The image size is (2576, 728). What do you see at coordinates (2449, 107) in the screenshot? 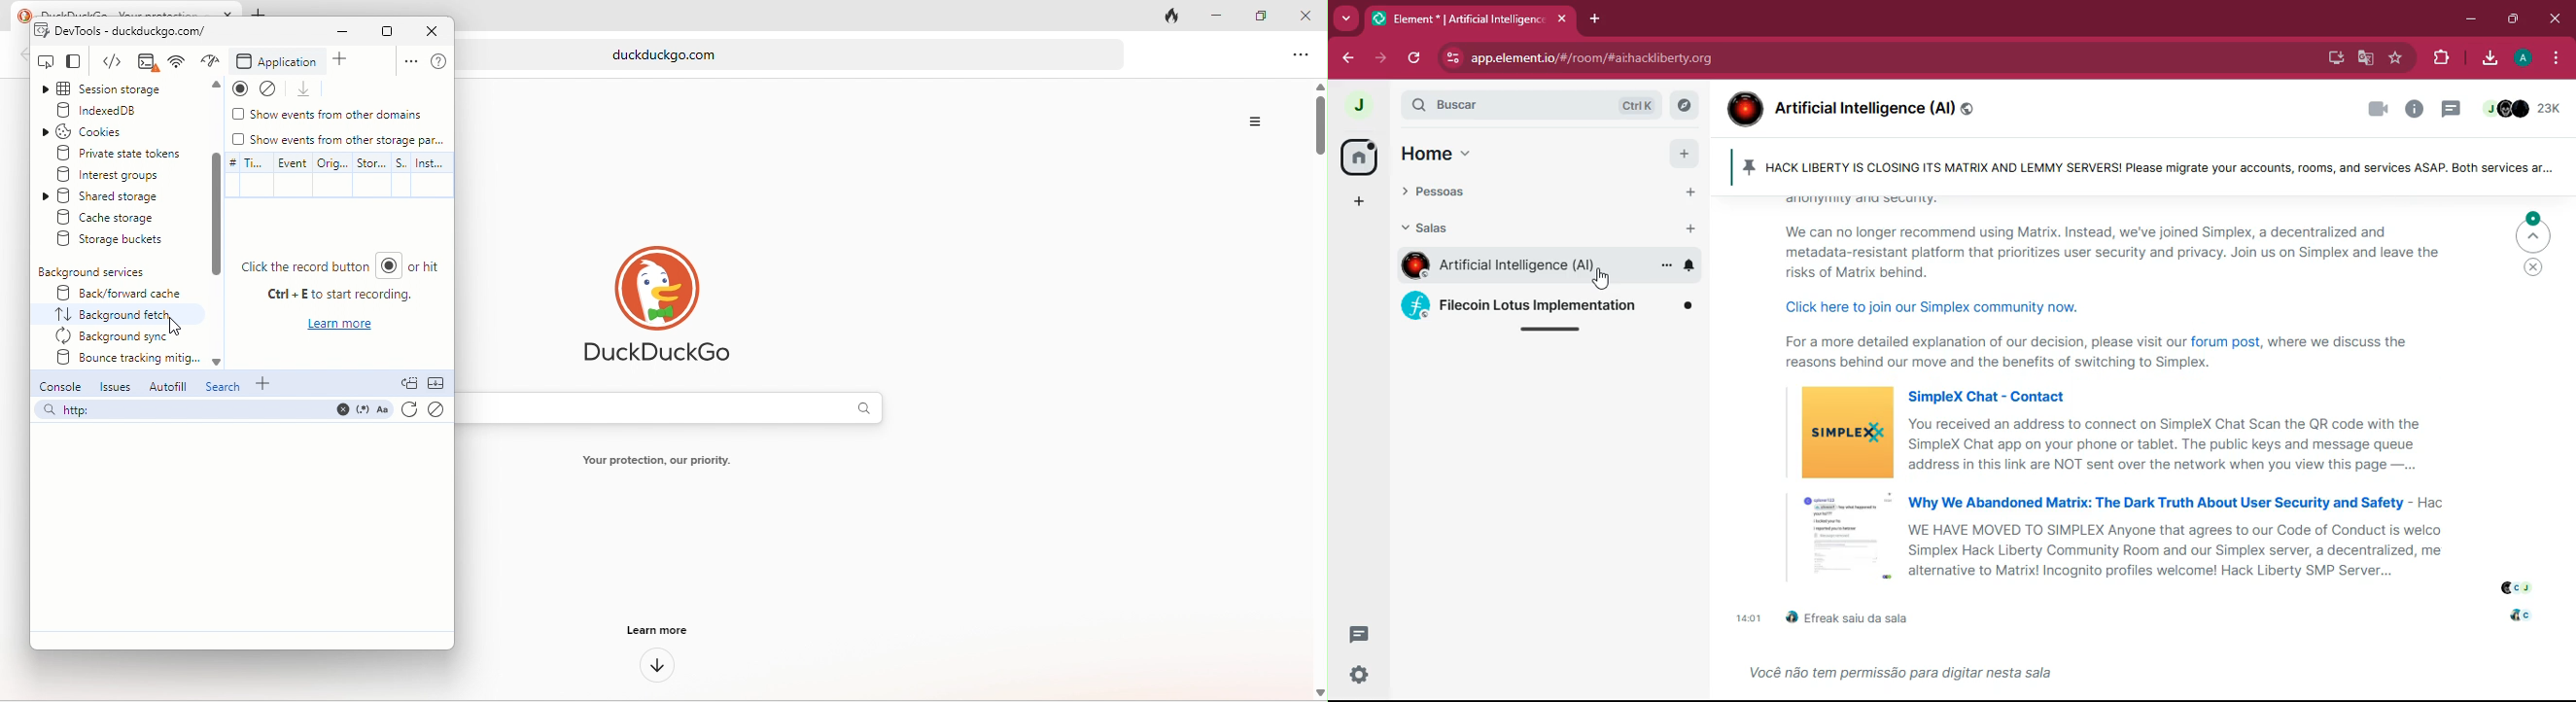
I see `new message` at bounding box center [2449, 107].